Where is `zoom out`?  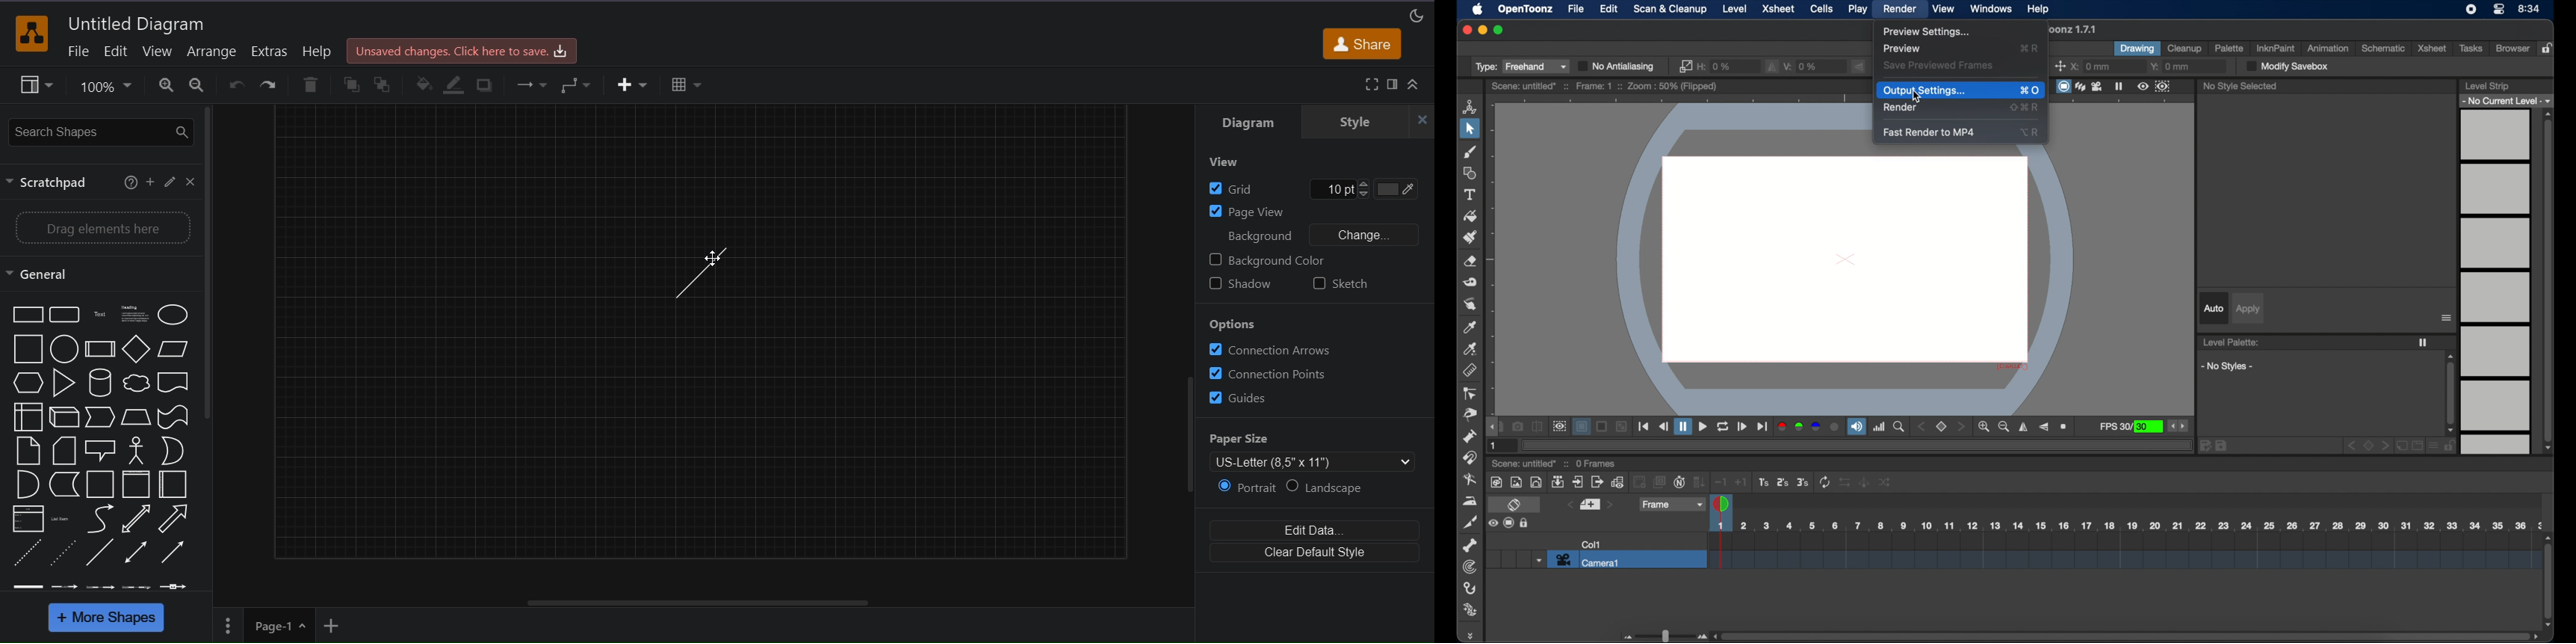
zoom out is located at coordinates (199, 85).